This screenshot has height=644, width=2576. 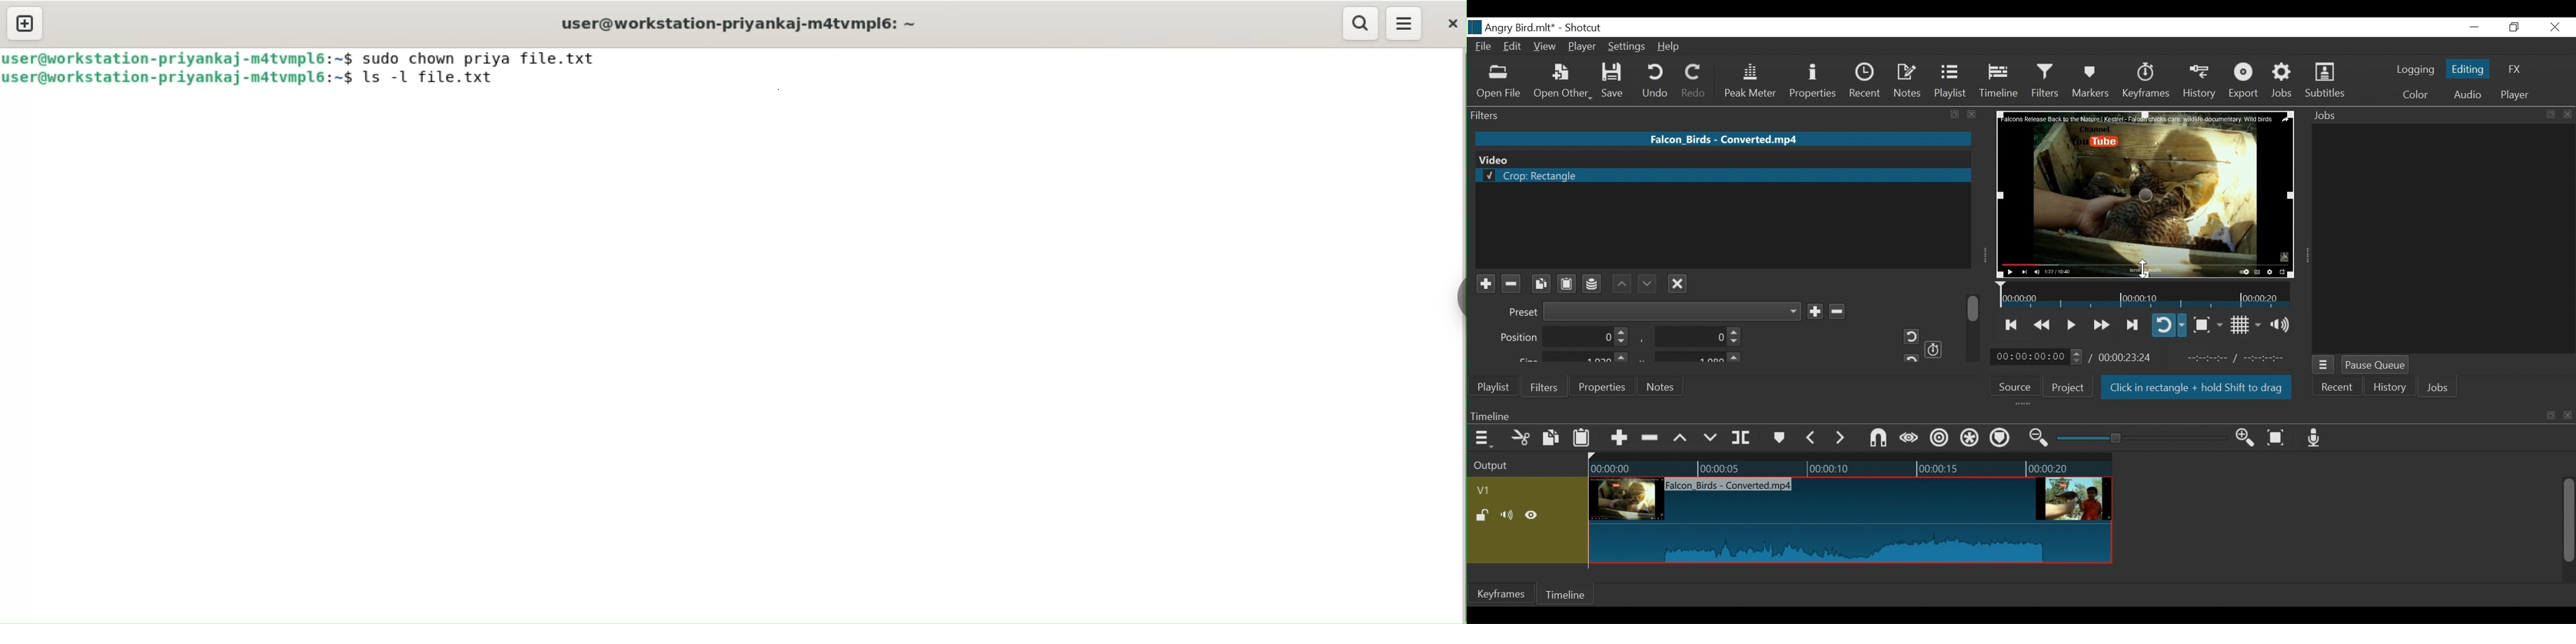 I want to click on Minus, so click(x=1510, y=284).